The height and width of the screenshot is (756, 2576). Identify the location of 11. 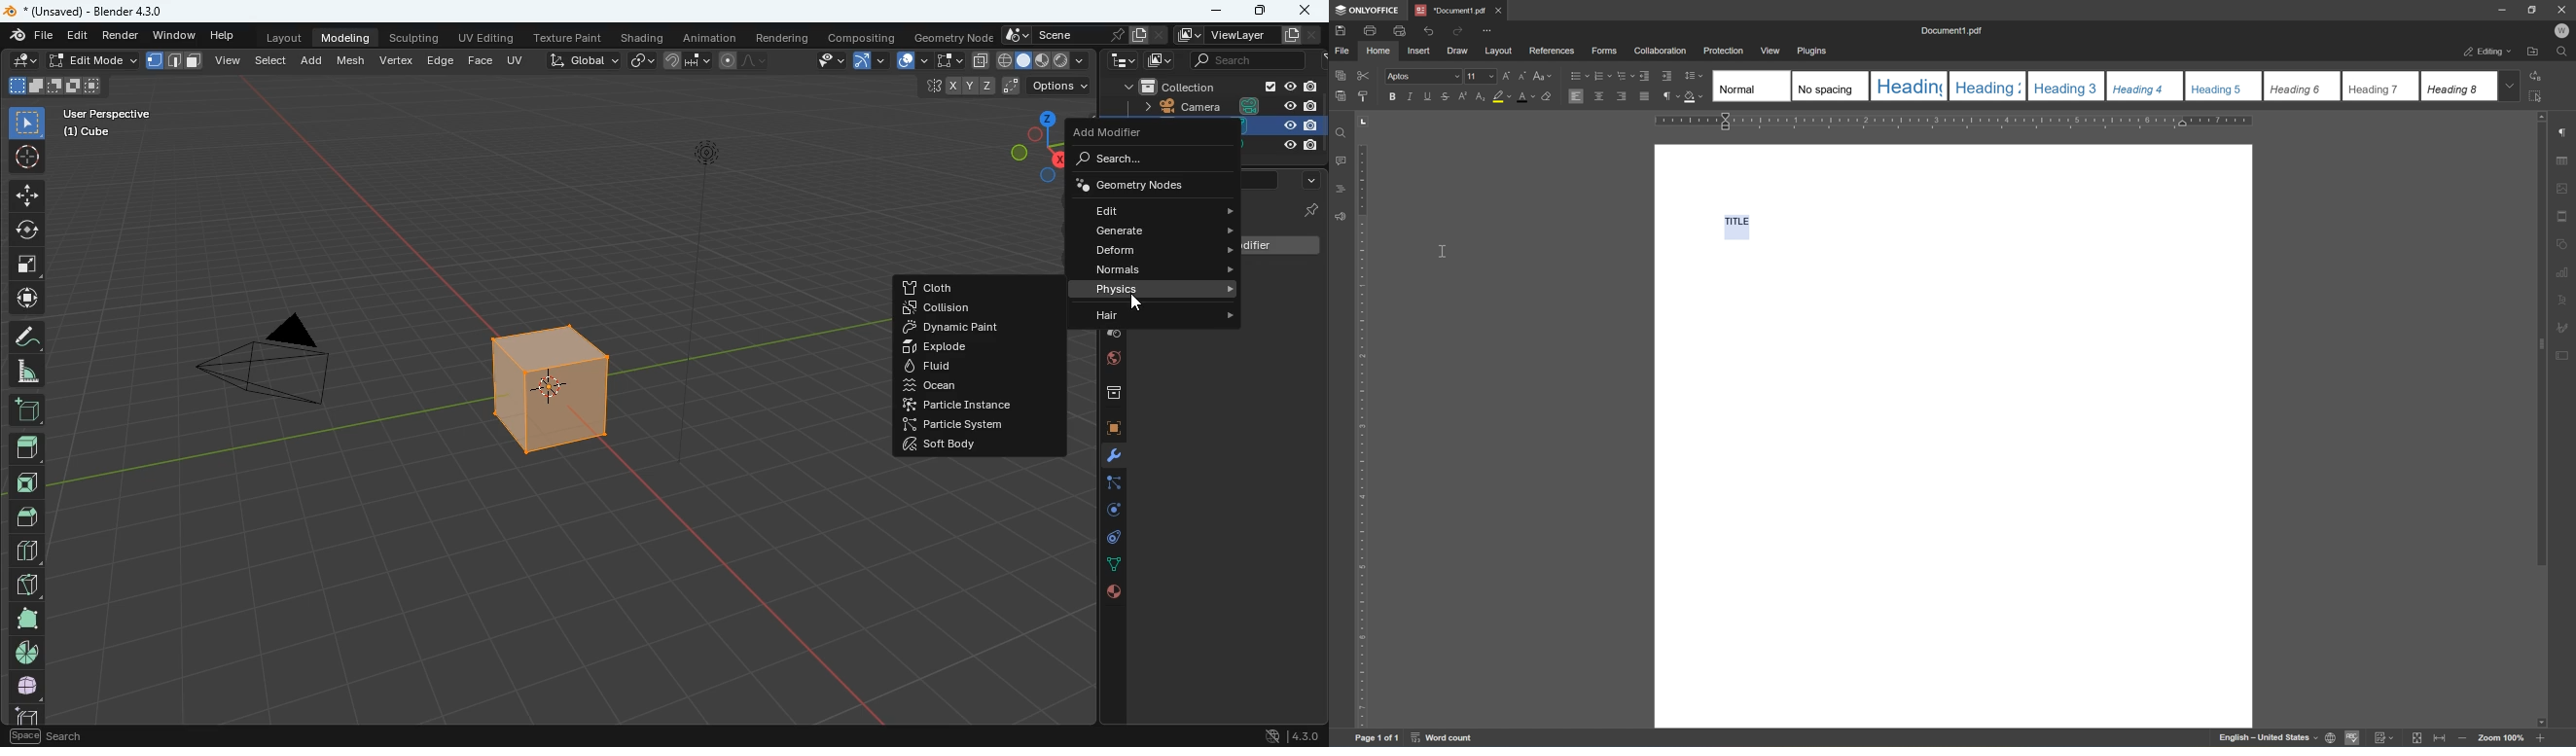
(1479, 76).